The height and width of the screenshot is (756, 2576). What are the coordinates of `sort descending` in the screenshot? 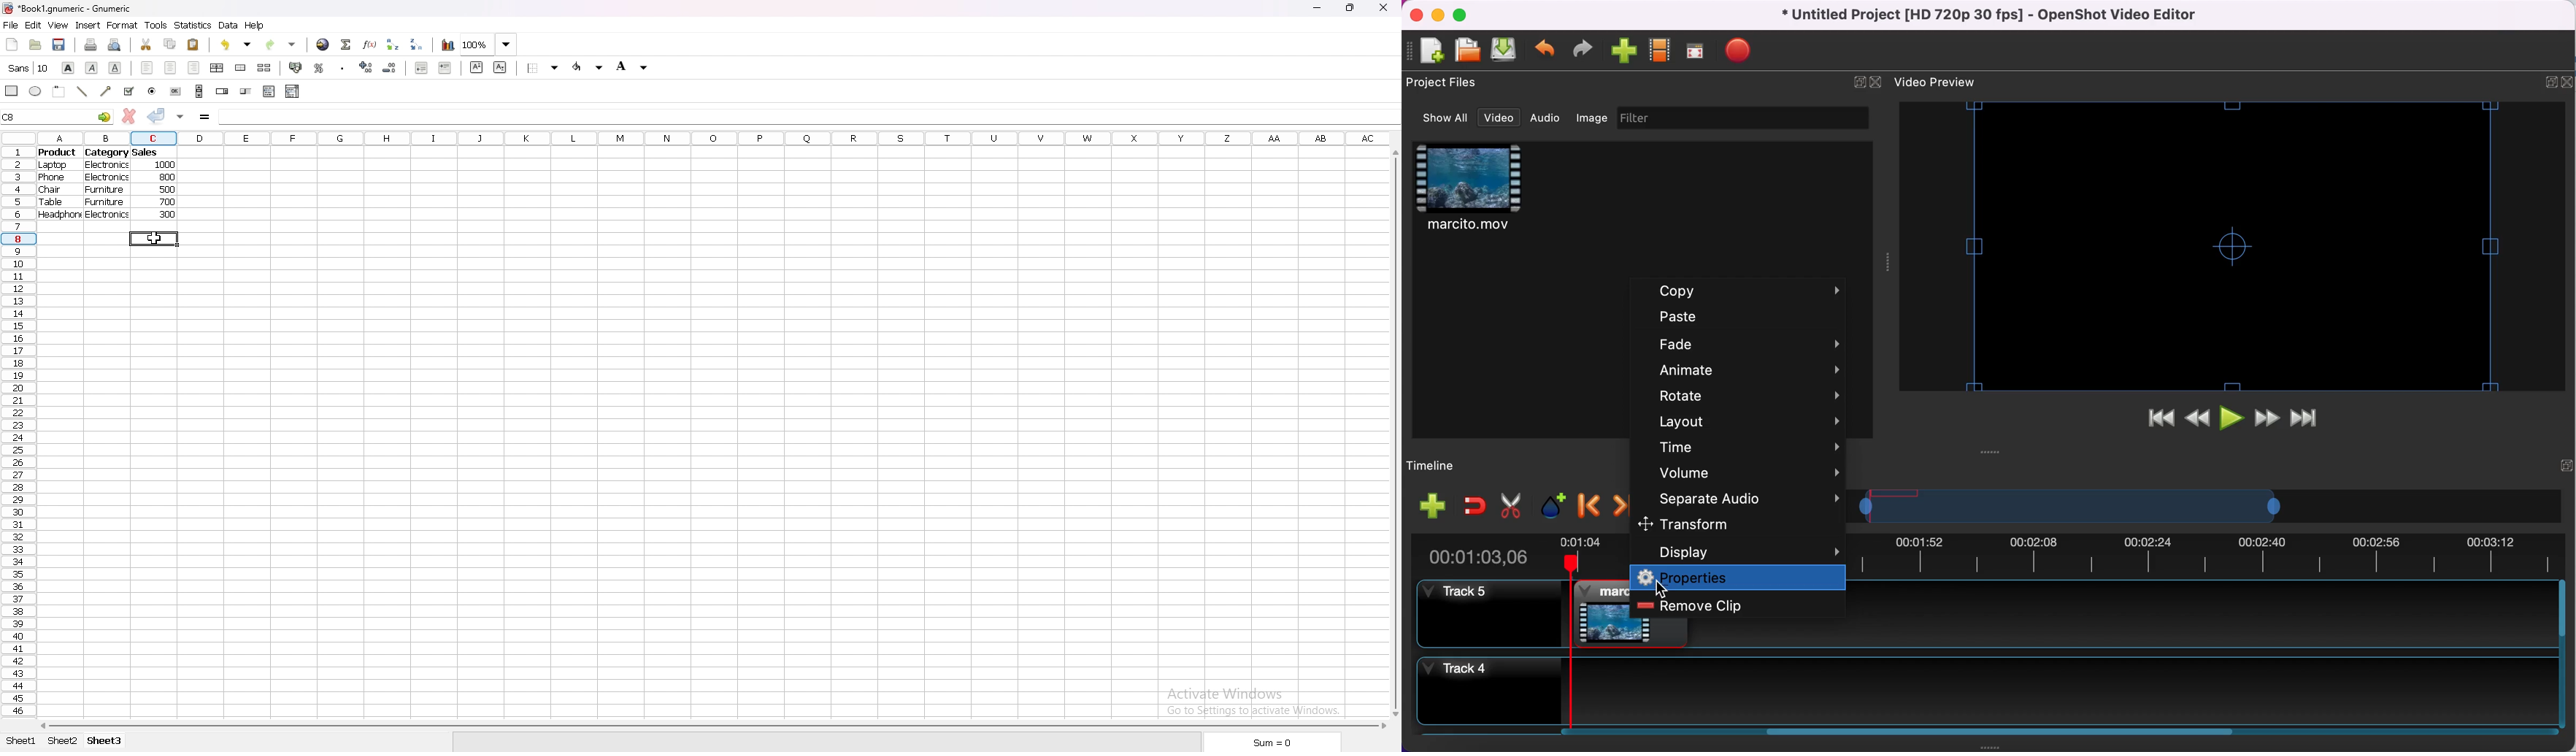 It's located at (416, 44).